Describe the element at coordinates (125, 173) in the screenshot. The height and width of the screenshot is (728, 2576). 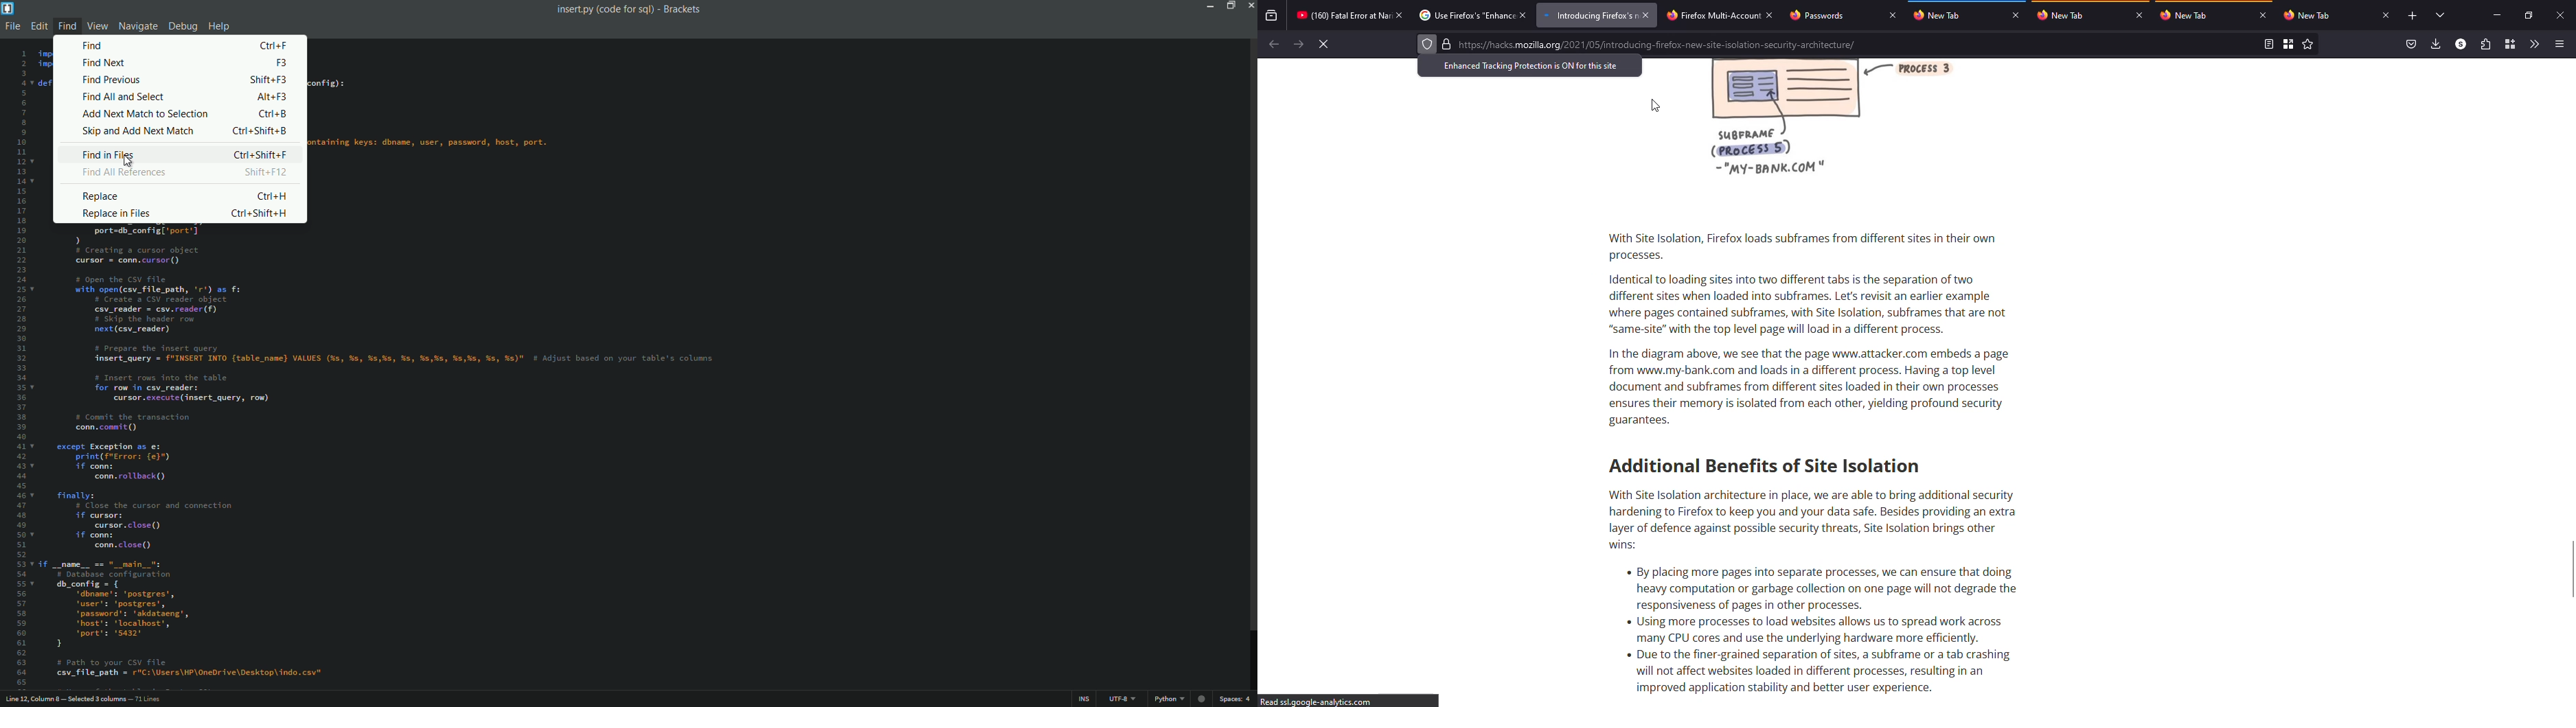
I see `find all references` at that location.